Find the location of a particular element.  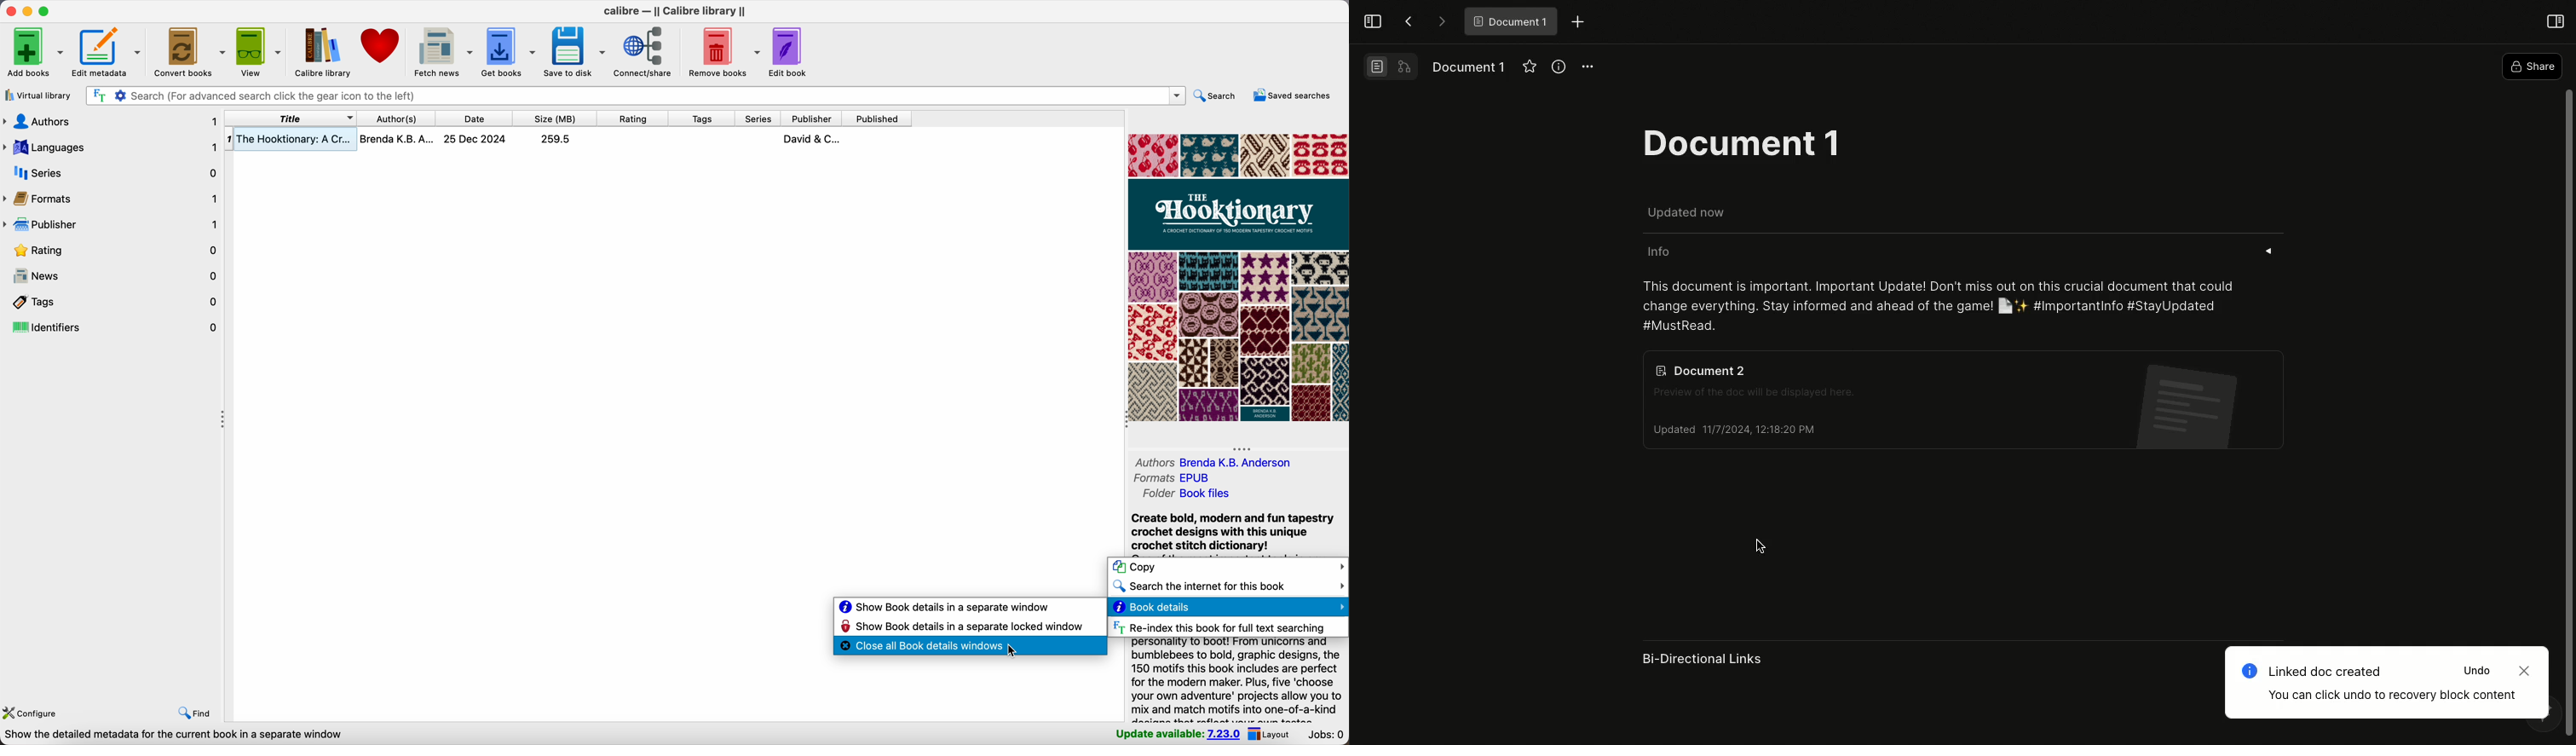

edit metadata is located at coordinates (107, 52).